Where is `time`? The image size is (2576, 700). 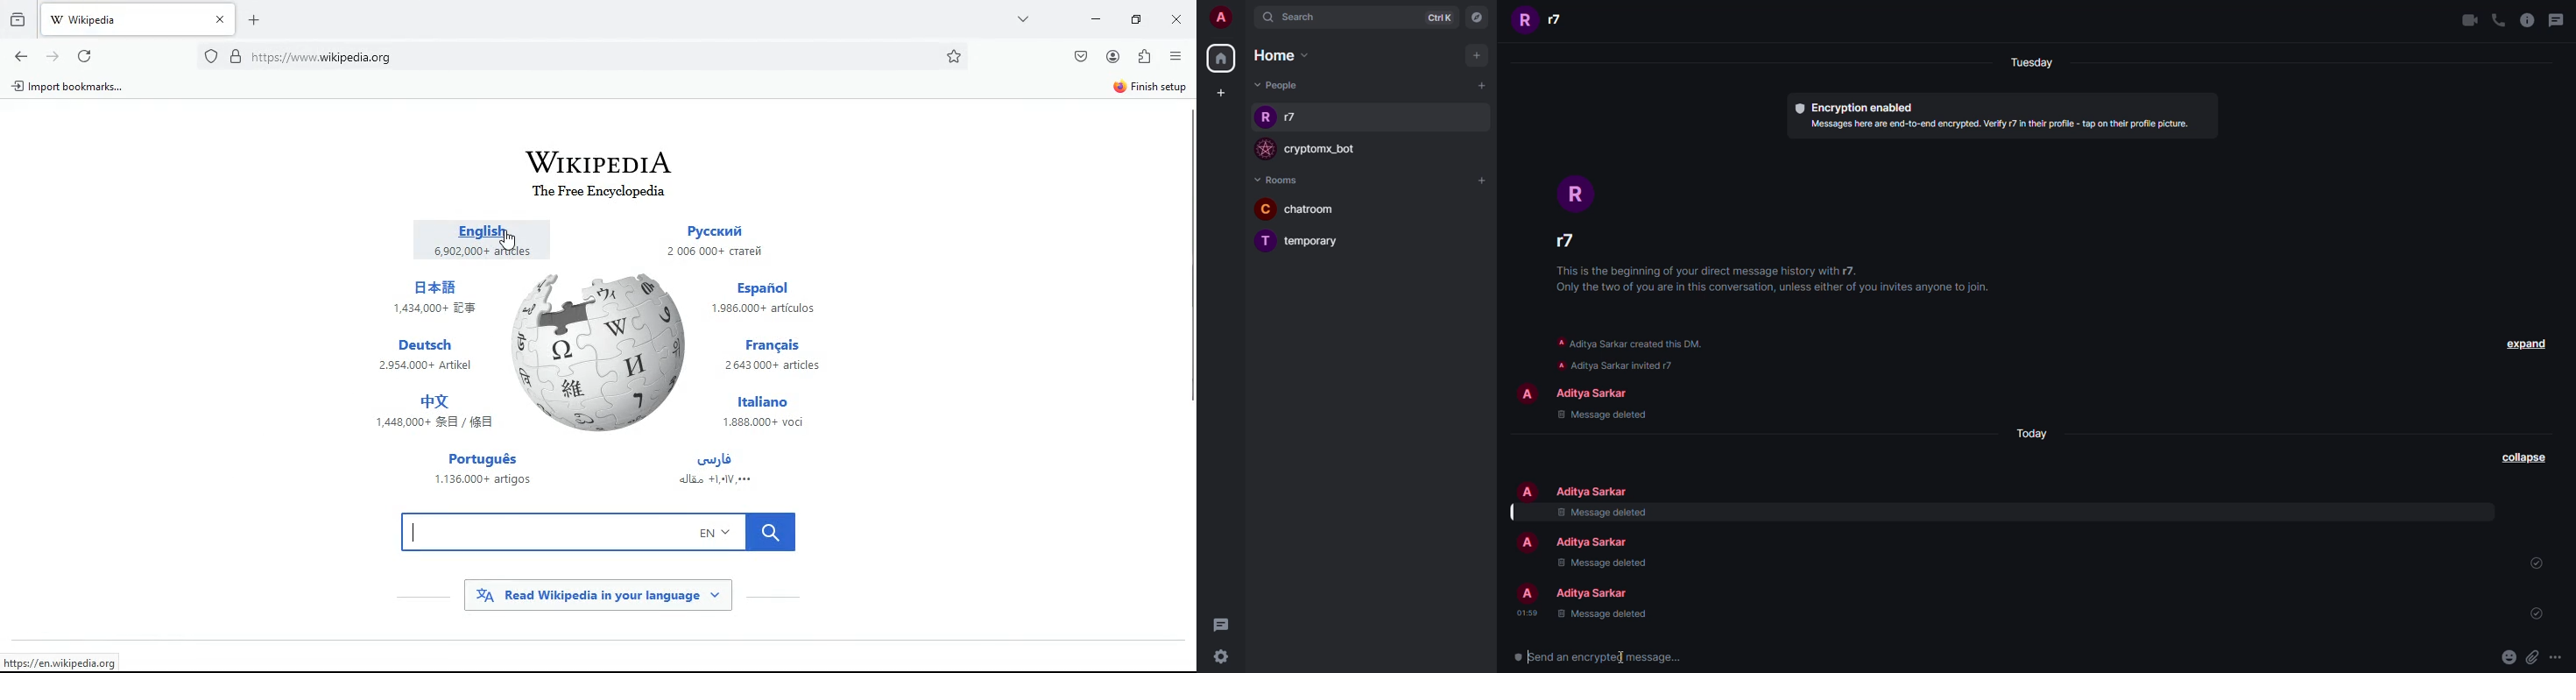 time is located at coordinates (1526, 613).